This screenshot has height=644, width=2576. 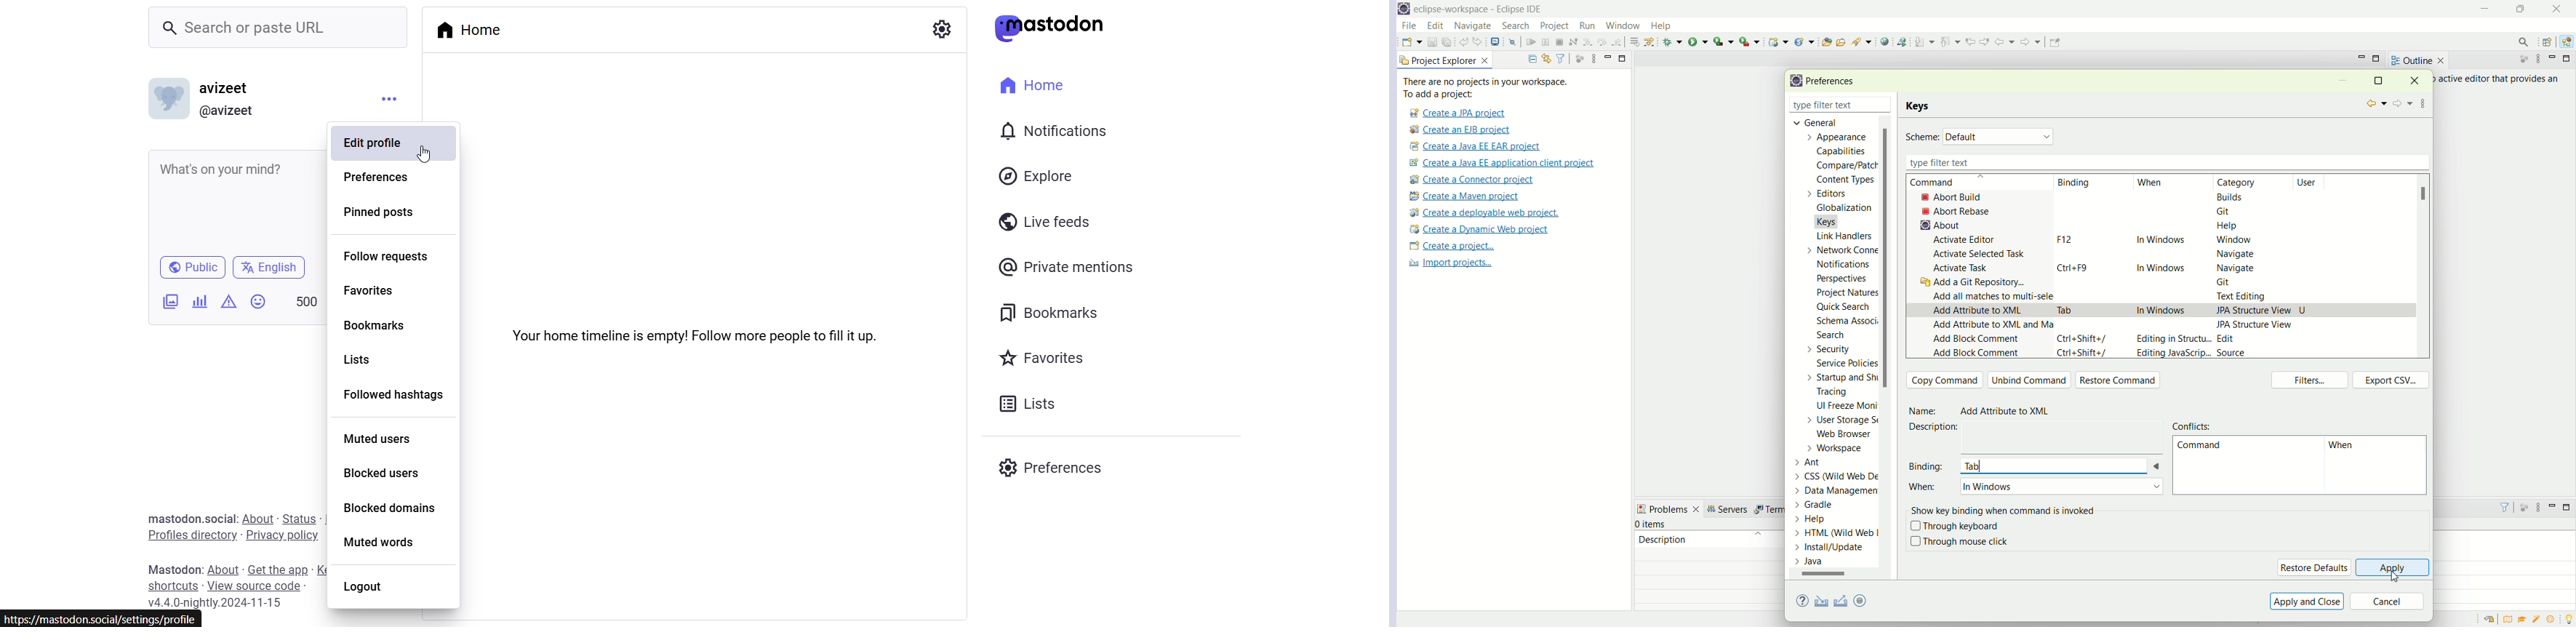 I want to click on create a JPA project, so click(x=1456, y=113).